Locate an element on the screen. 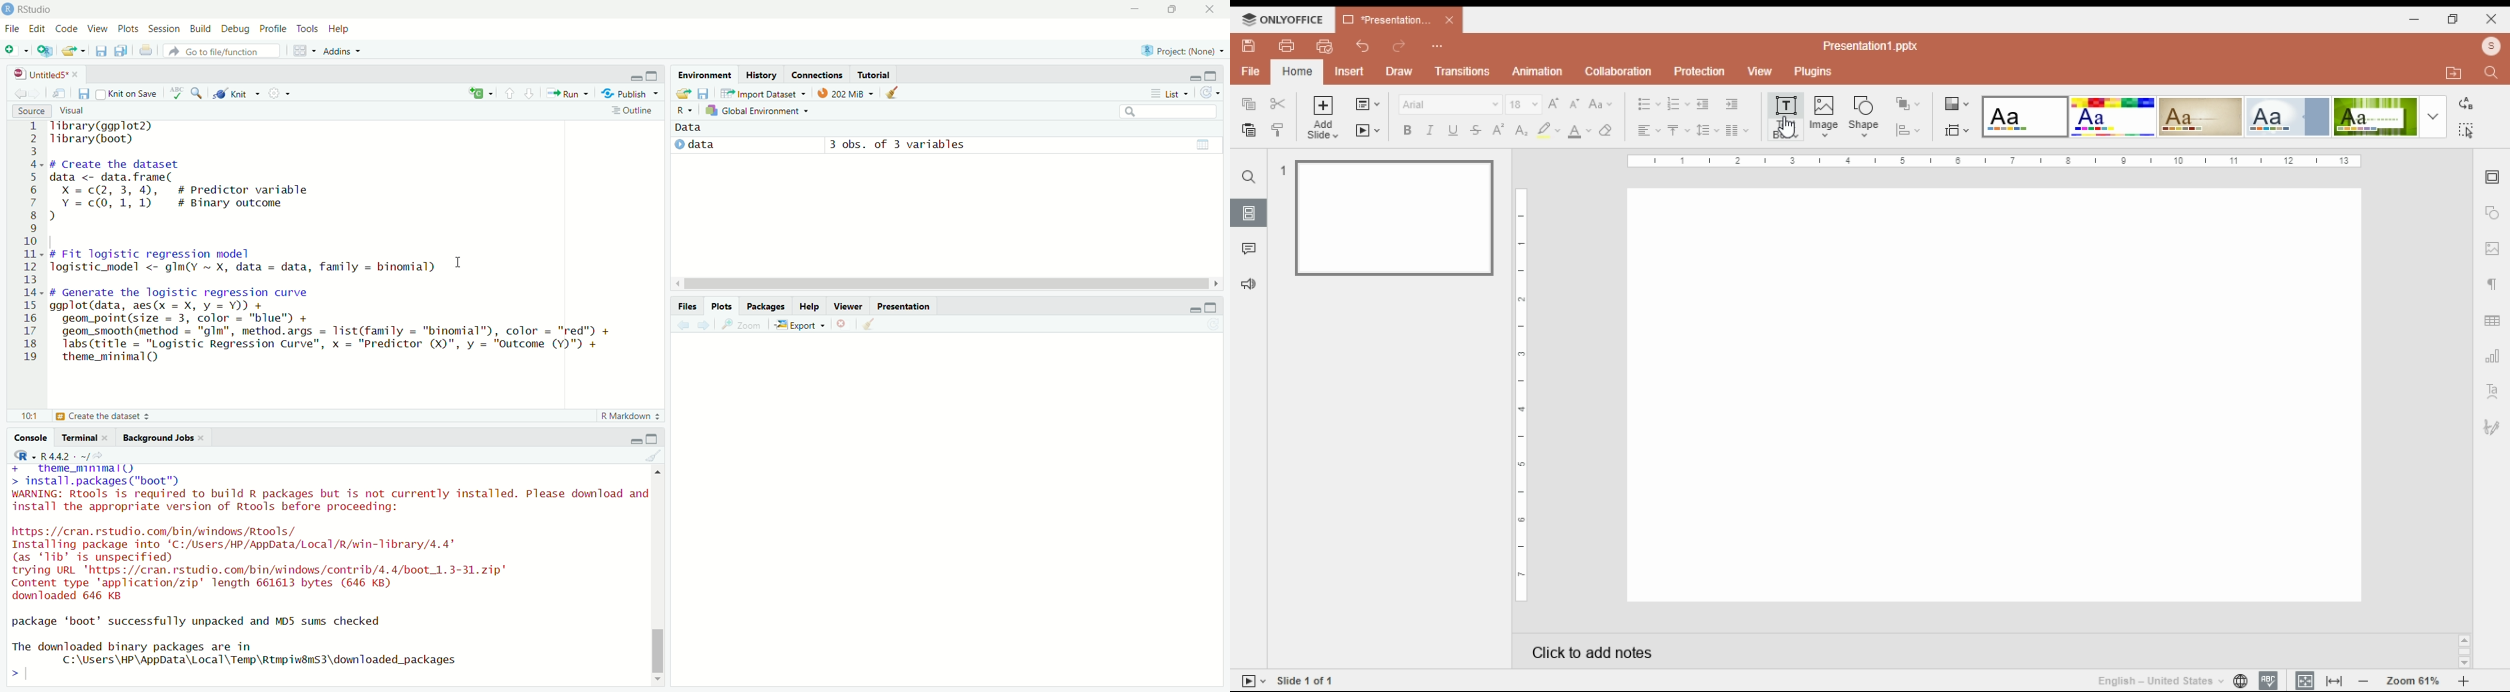 Image resolution: width=2520 pixels, height=700 pixels. Untitled5* is located at coordinates (40, 74).